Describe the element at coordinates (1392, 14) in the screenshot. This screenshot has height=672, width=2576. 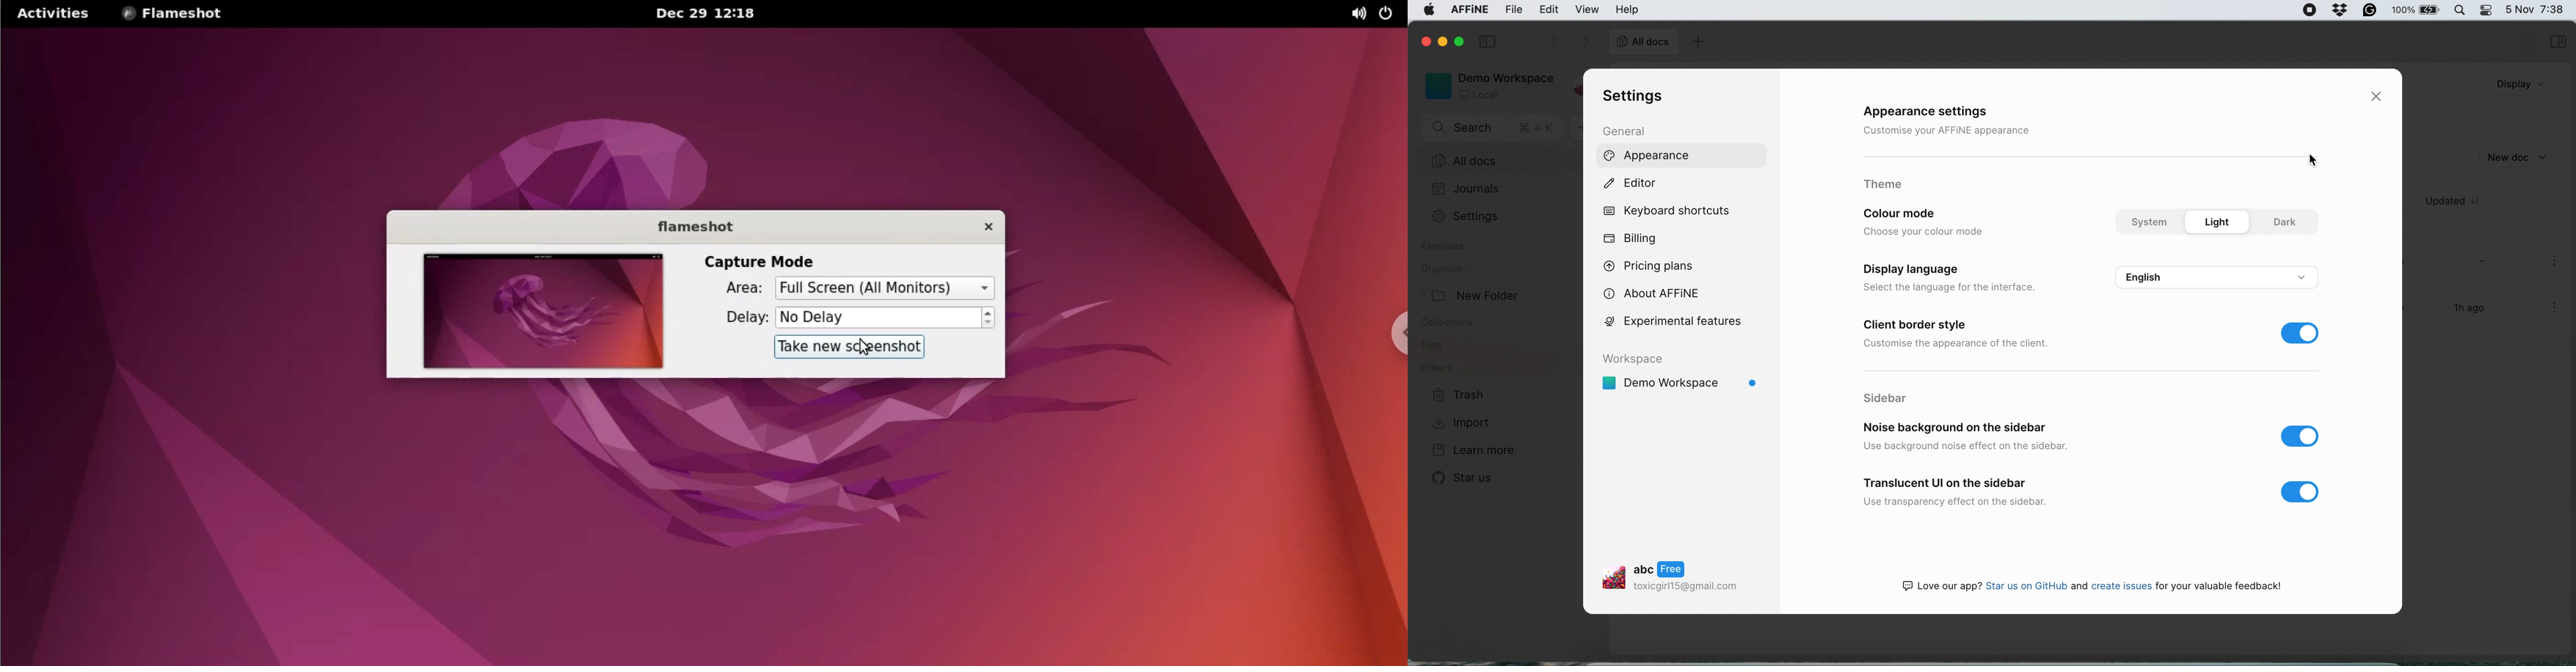
I see `power options` at that location.